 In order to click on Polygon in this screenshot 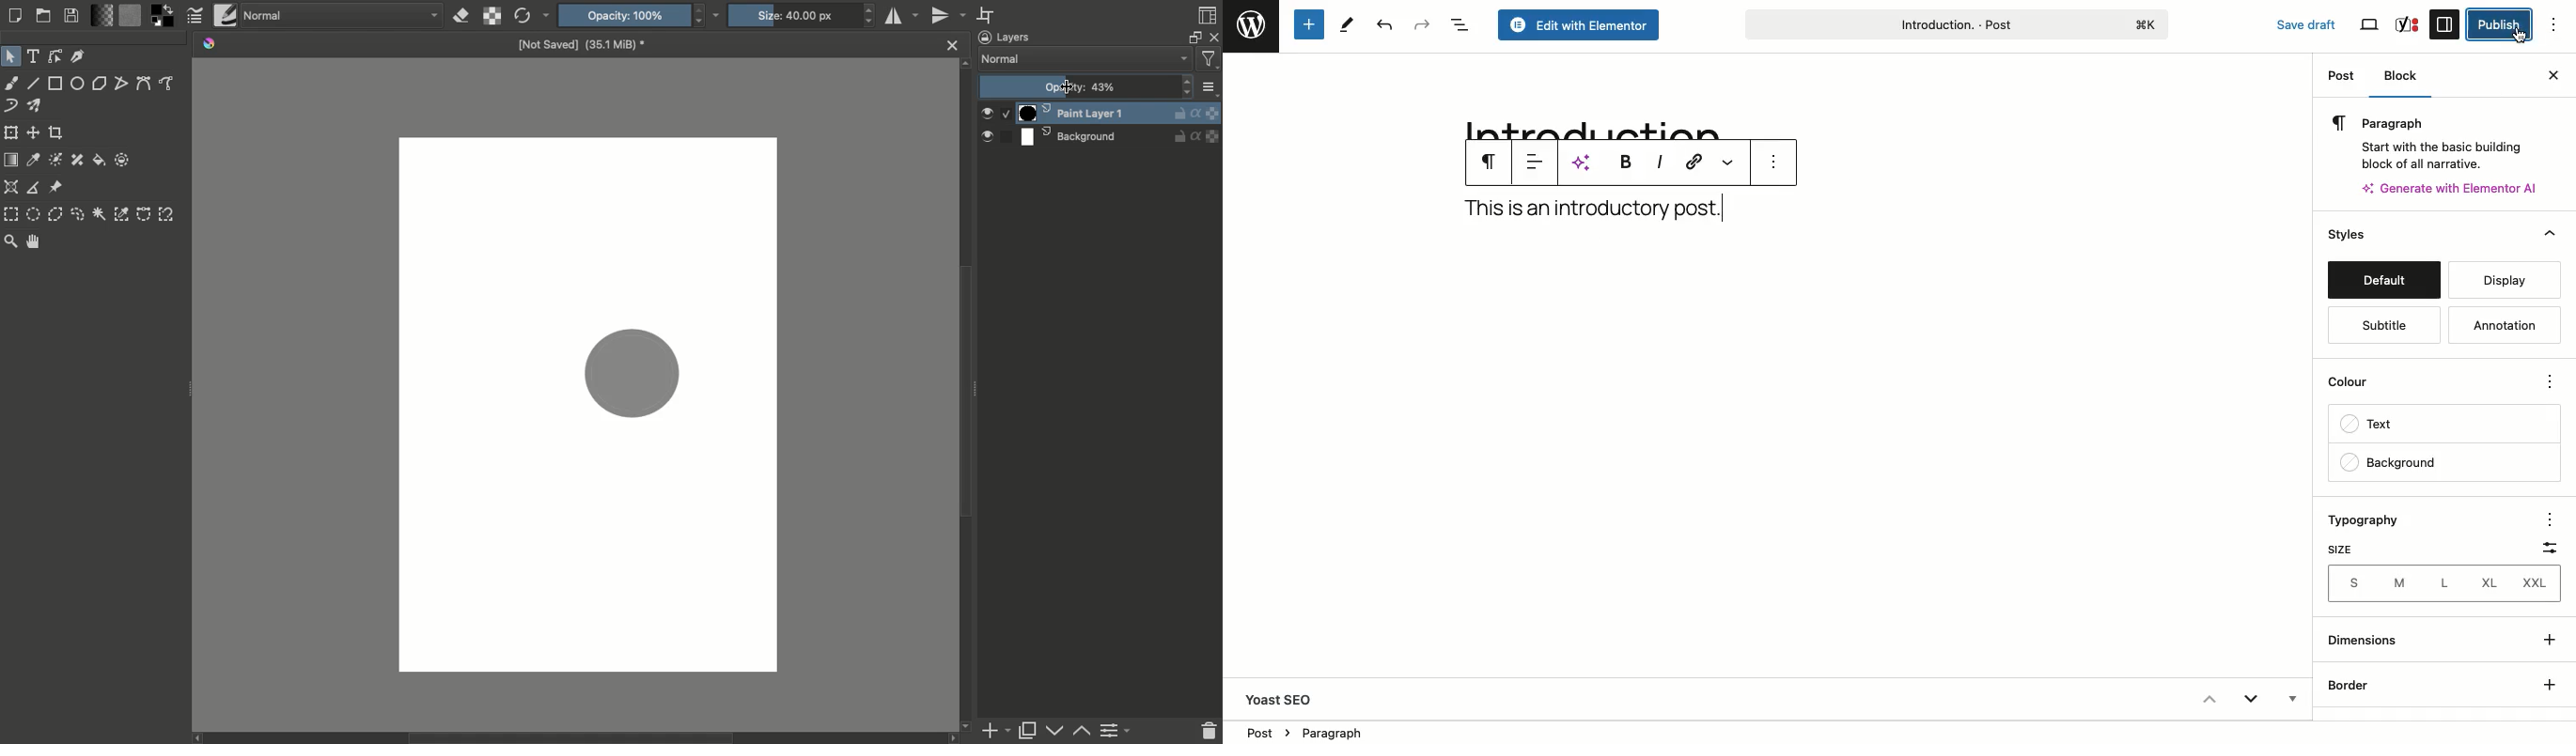, I will do `click(100, 83)`.